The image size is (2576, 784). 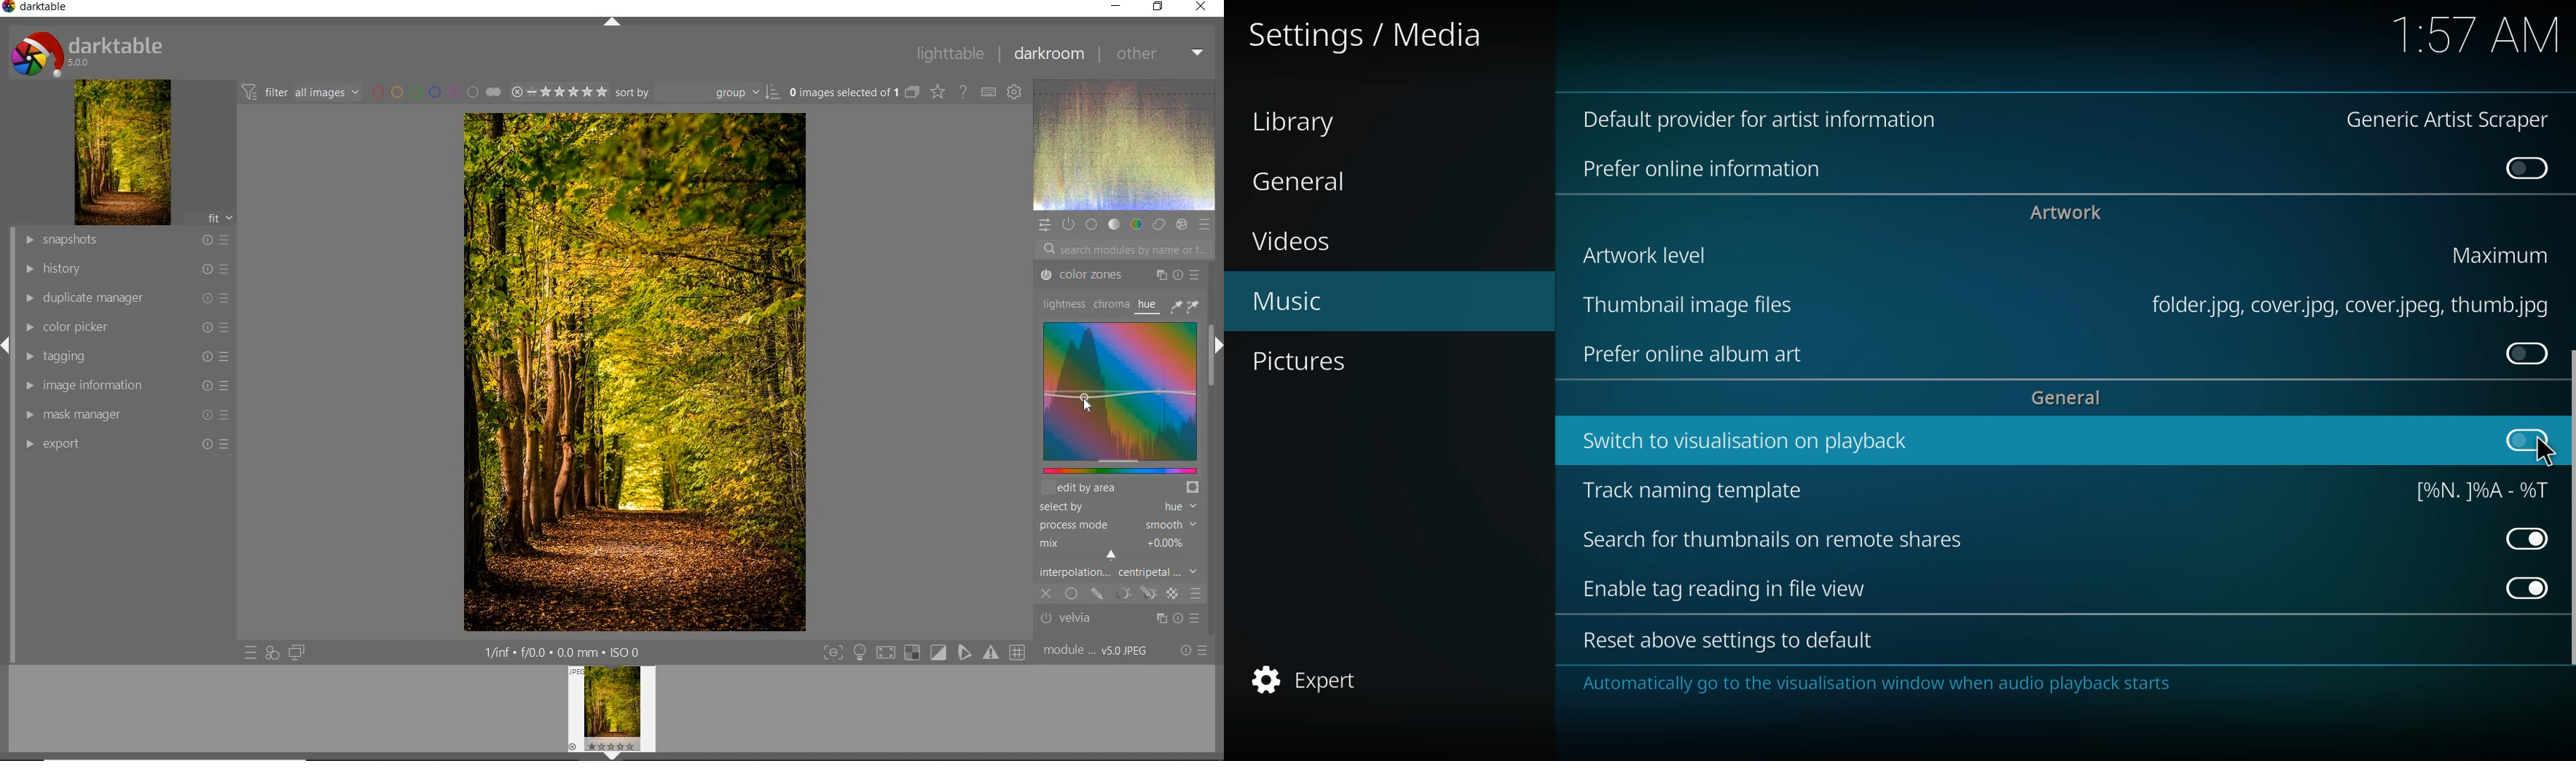 I want to click on enabled, so click(x=2525, y=538).